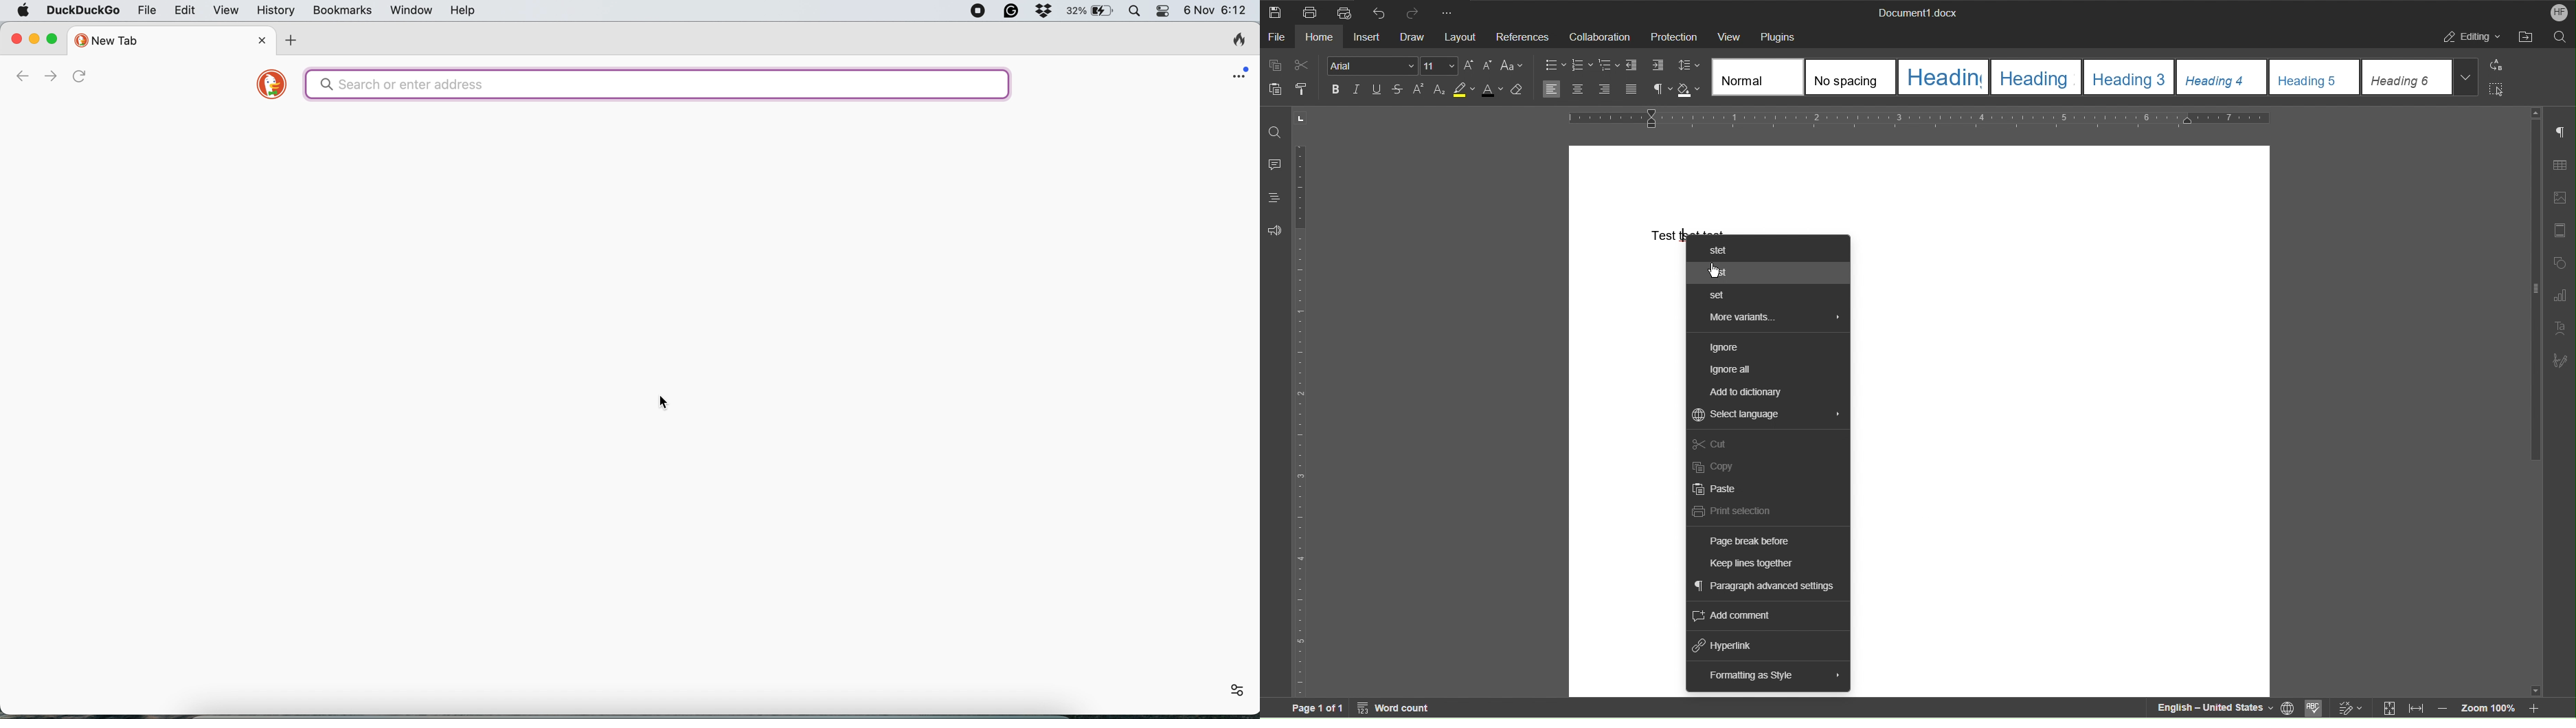 The width and height of the screenshot is (2576, 728). Describe the element at coordinates (2129, 77) in the screenshot. I see `Heading 3` at that location.